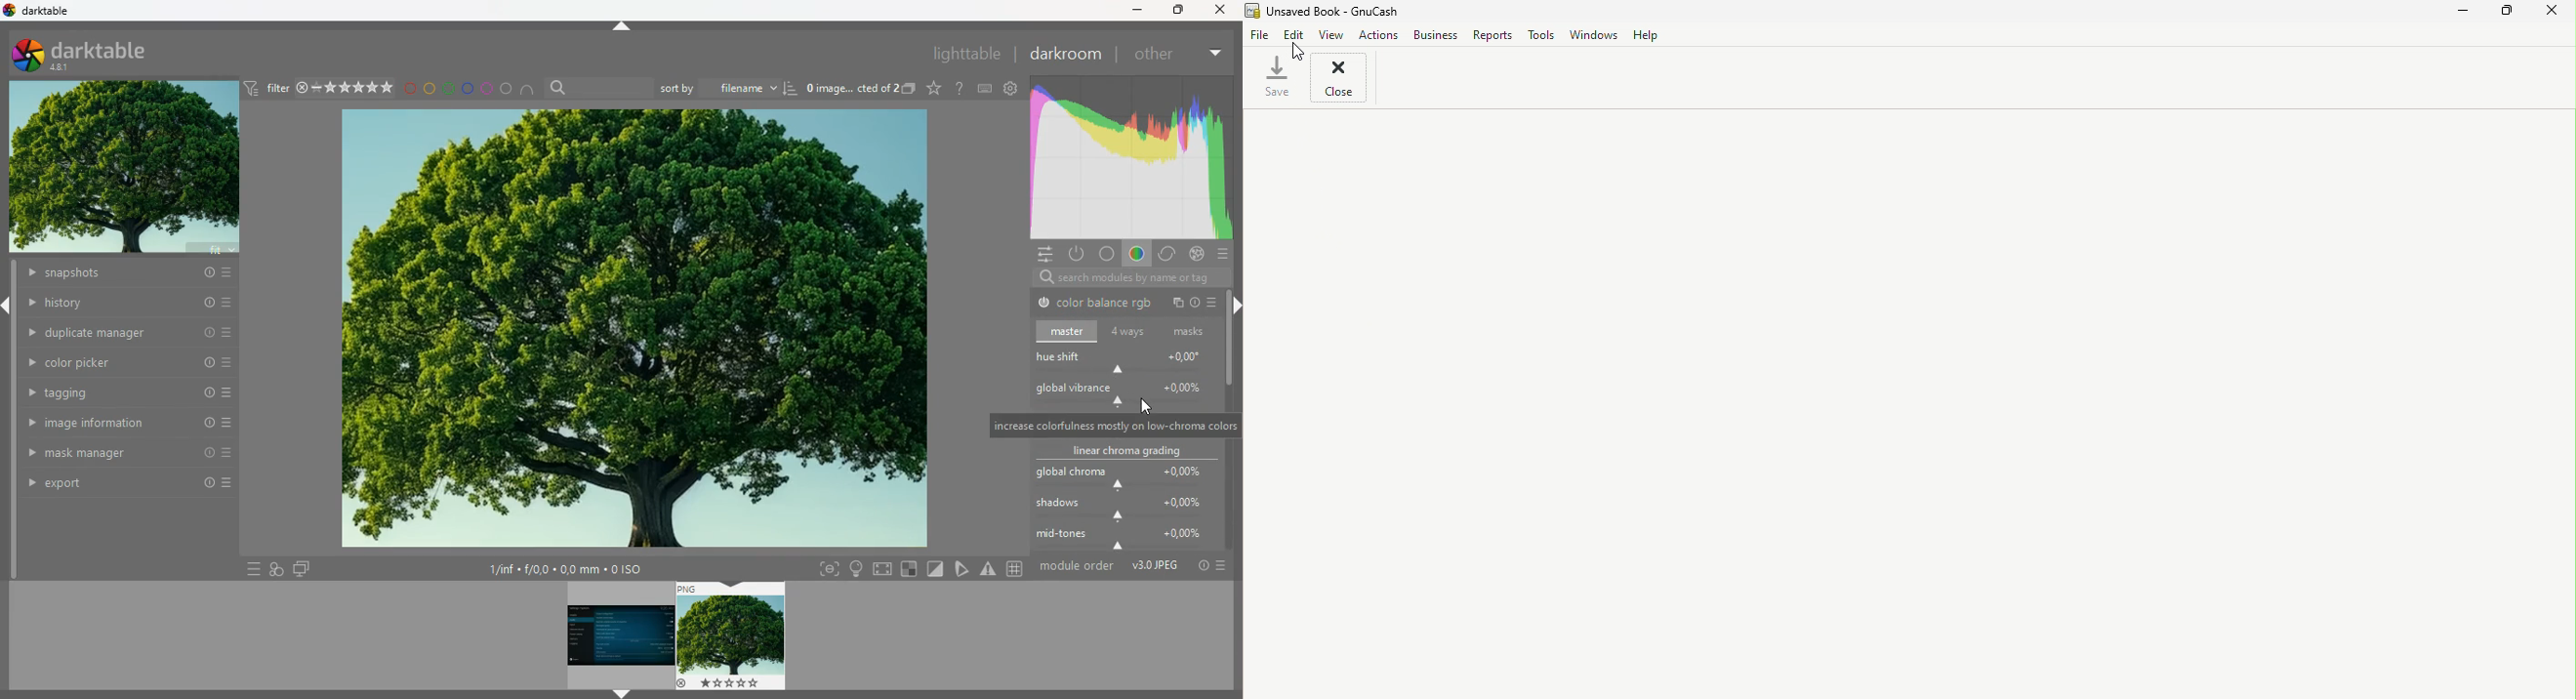 The image size is (2576, 700). I want to click on search, so click(1123, 279).